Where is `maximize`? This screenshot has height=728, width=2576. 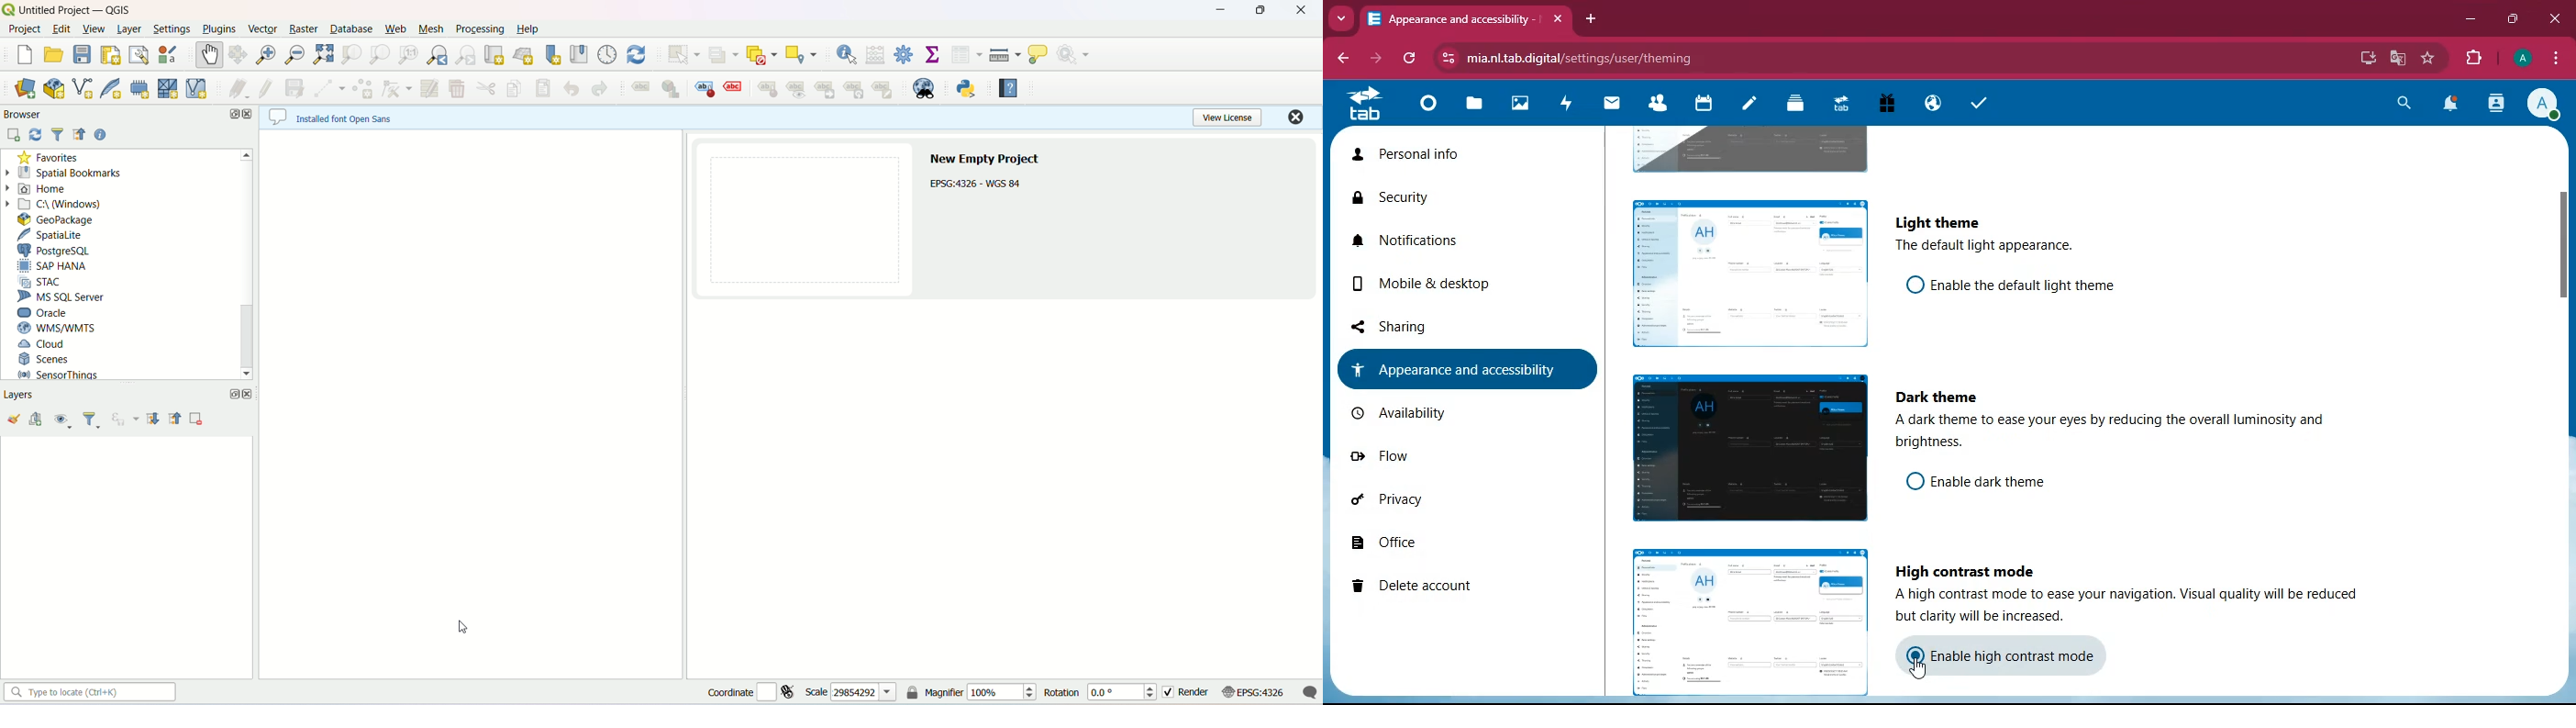
maximize is located at coordinates (2514, 20).